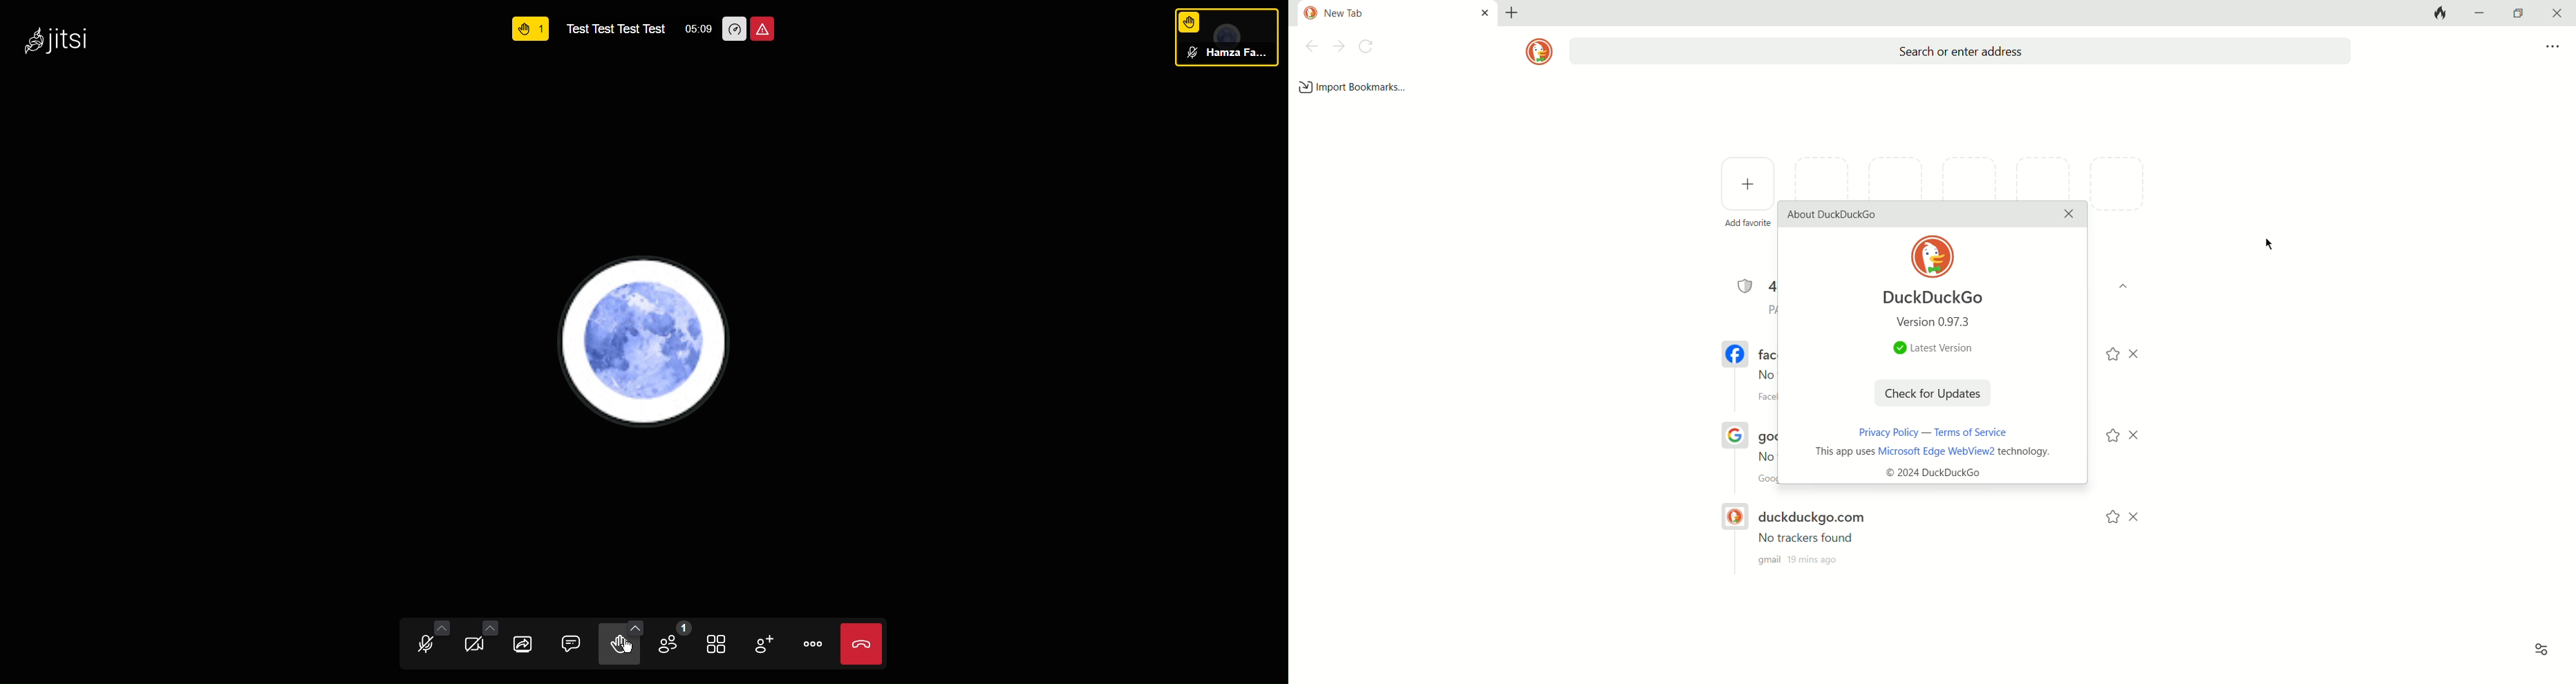  What do you see at coordinates (1834, 214) in the screenshot?
I see `AboutDuckDuckGo` at bounding box center [1834, 214].